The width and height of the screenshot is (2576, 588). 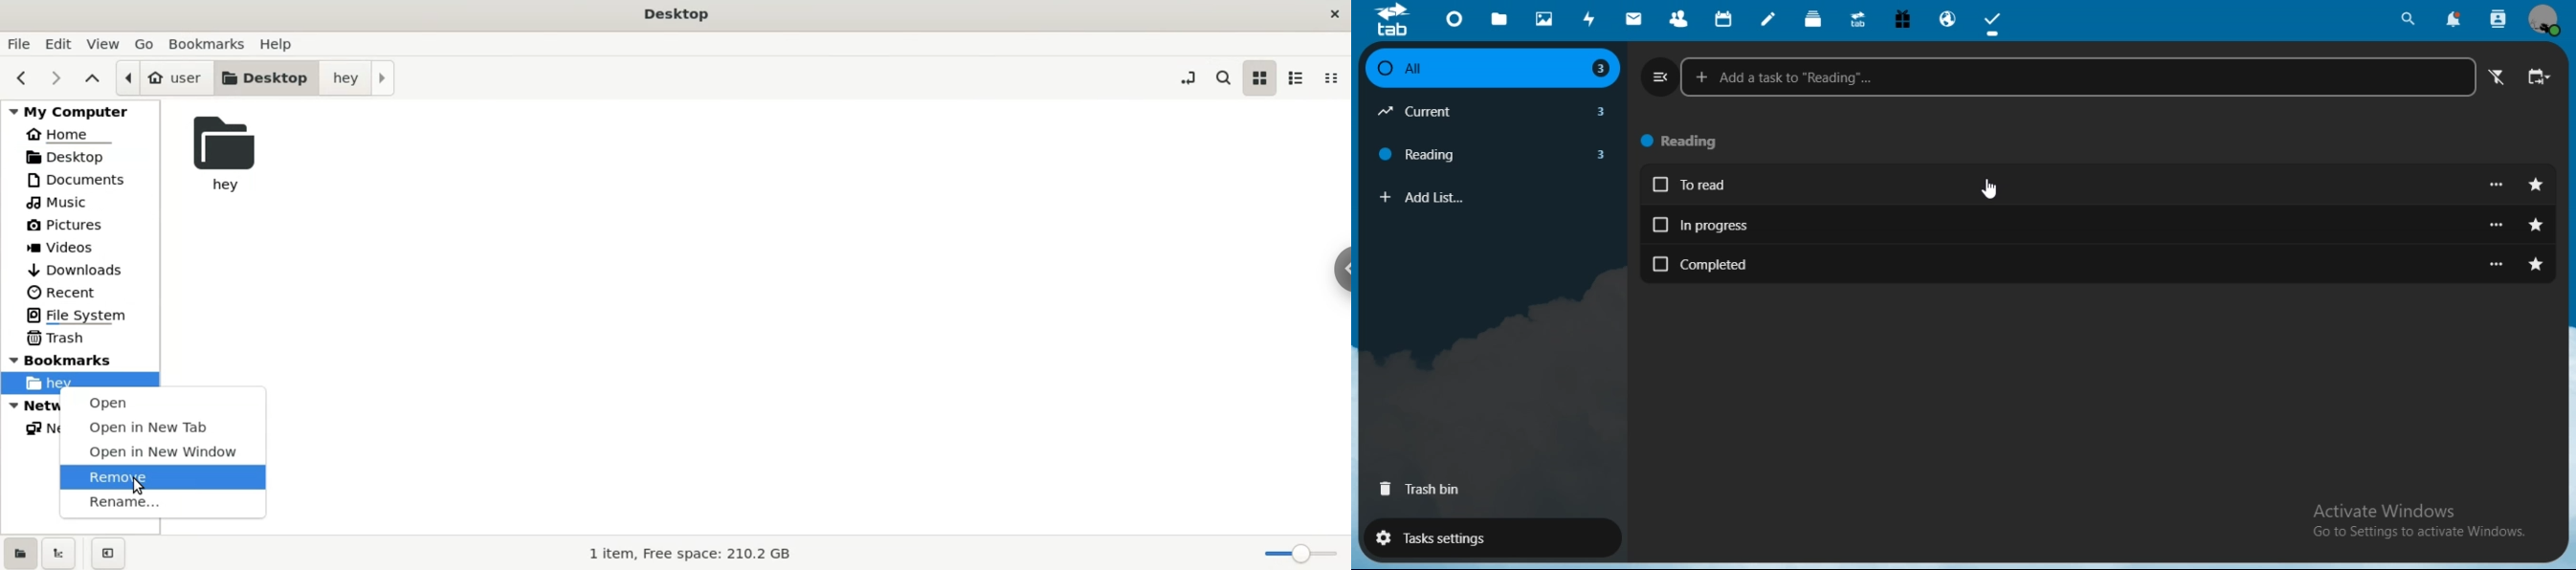 What do you see at coordinates (230, 153) in the screenshot?
I see `hey` at bounding box center [230, 153].